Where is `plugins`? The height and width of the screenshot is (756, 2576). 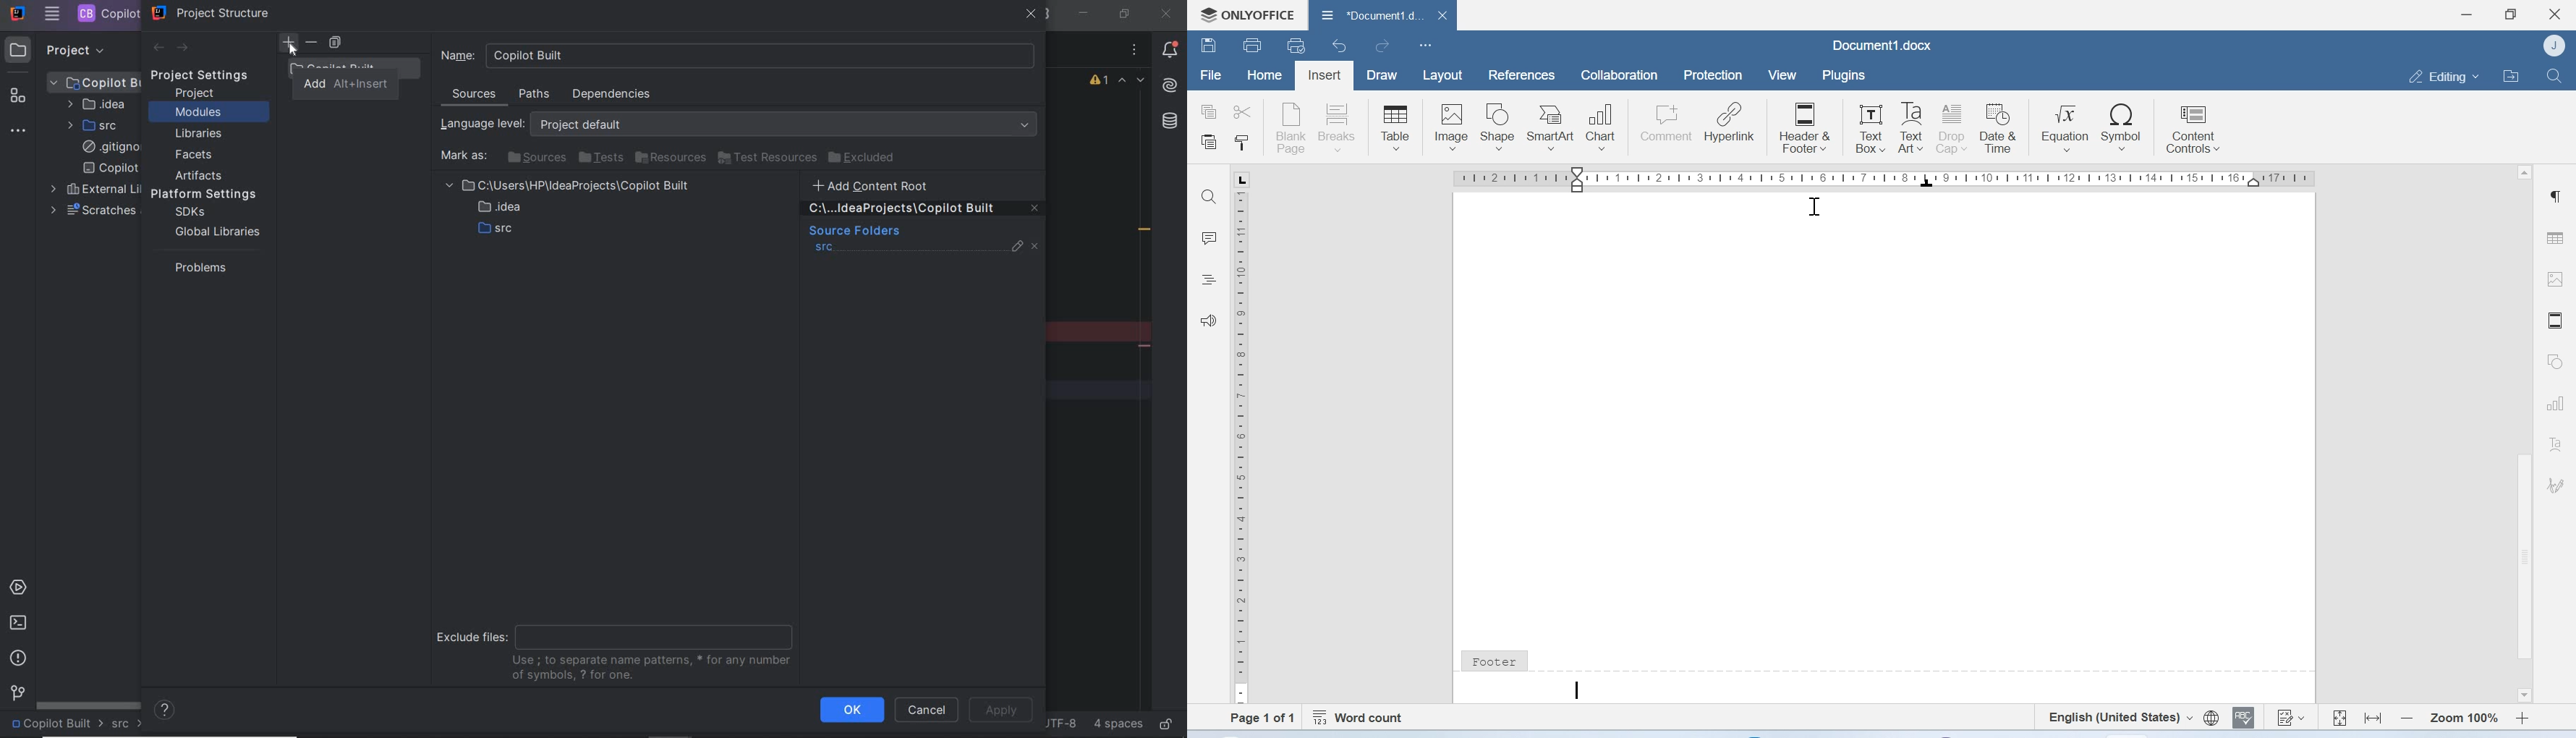 plugins is located at coordinates (1850, 75).